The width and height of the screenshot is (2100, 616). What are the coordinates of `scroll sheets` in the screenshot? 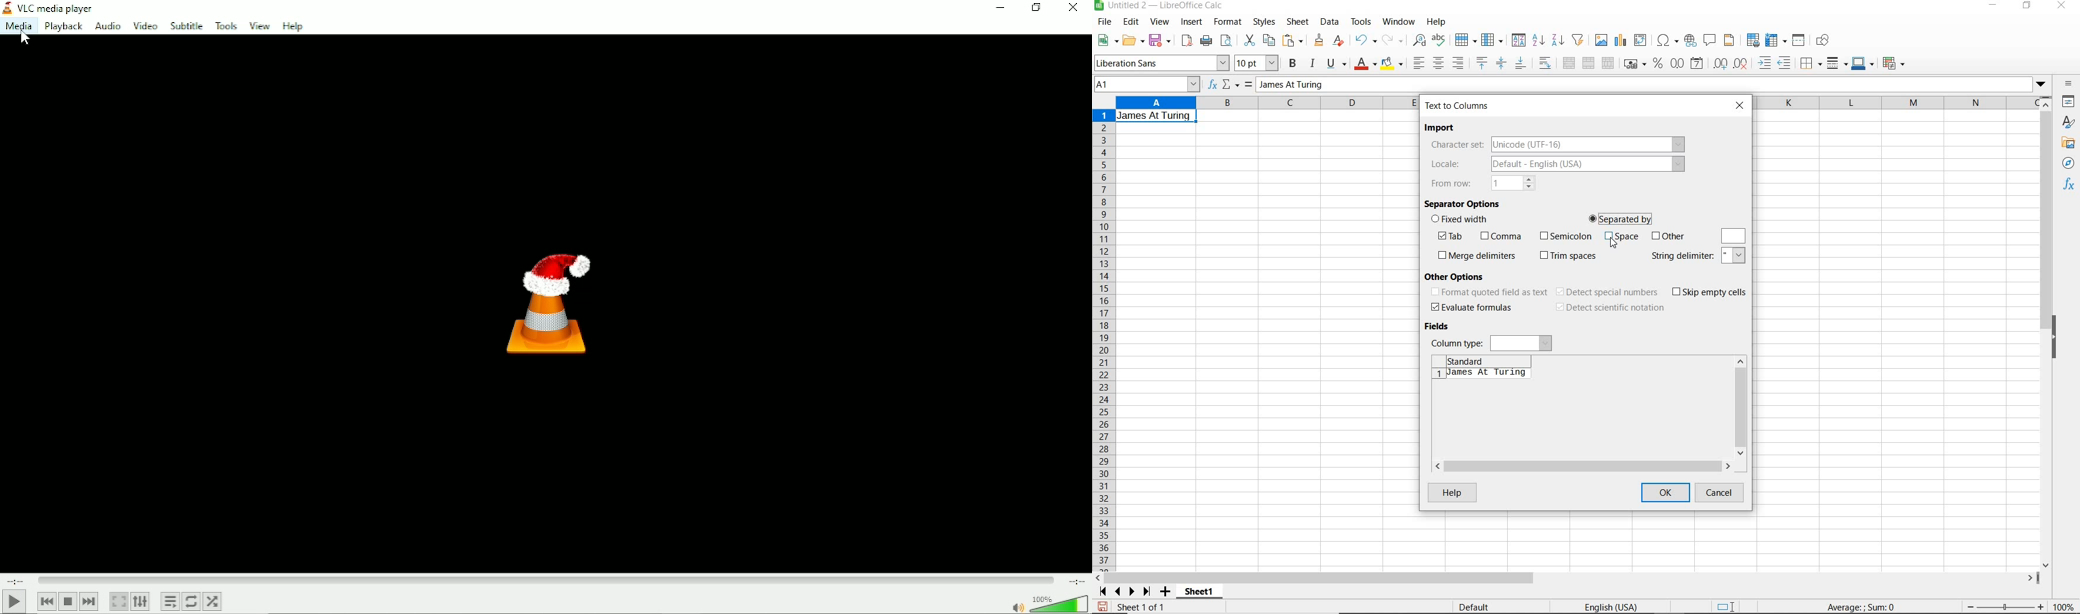 It's located at (1123, 591).